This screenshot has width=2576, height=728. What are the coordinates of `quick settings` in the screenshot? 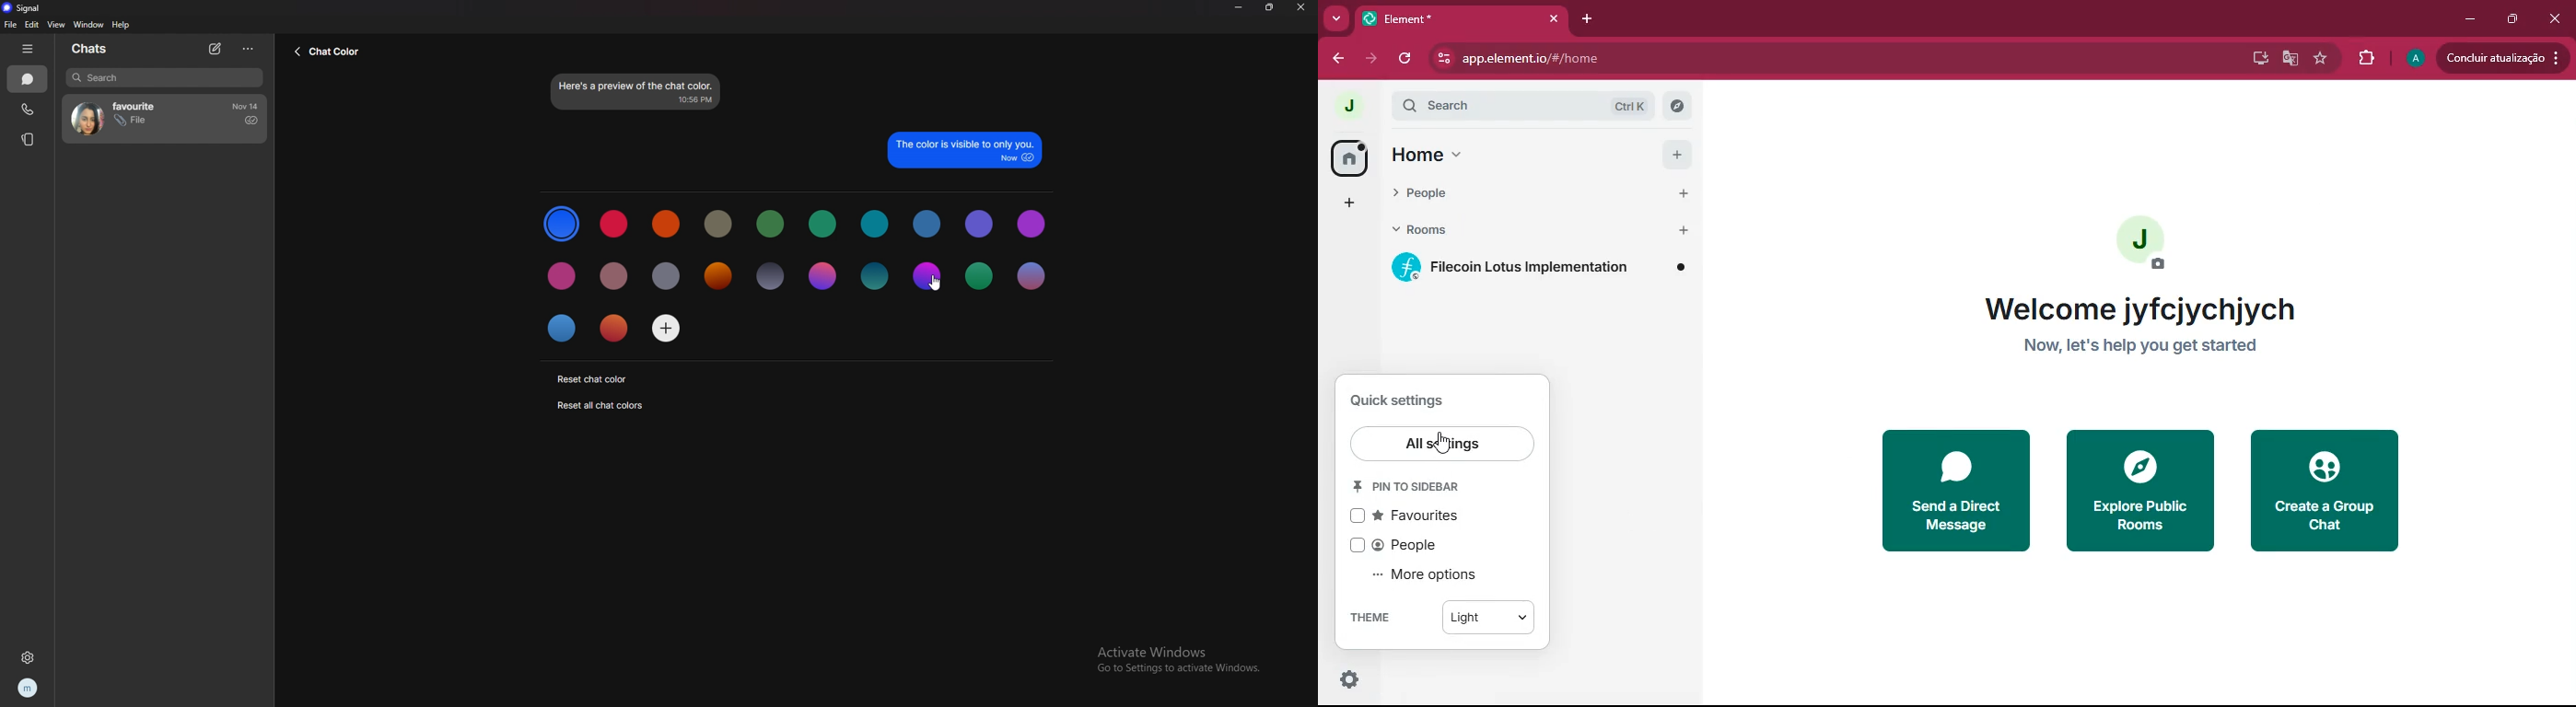 It's located at (1350, 680).